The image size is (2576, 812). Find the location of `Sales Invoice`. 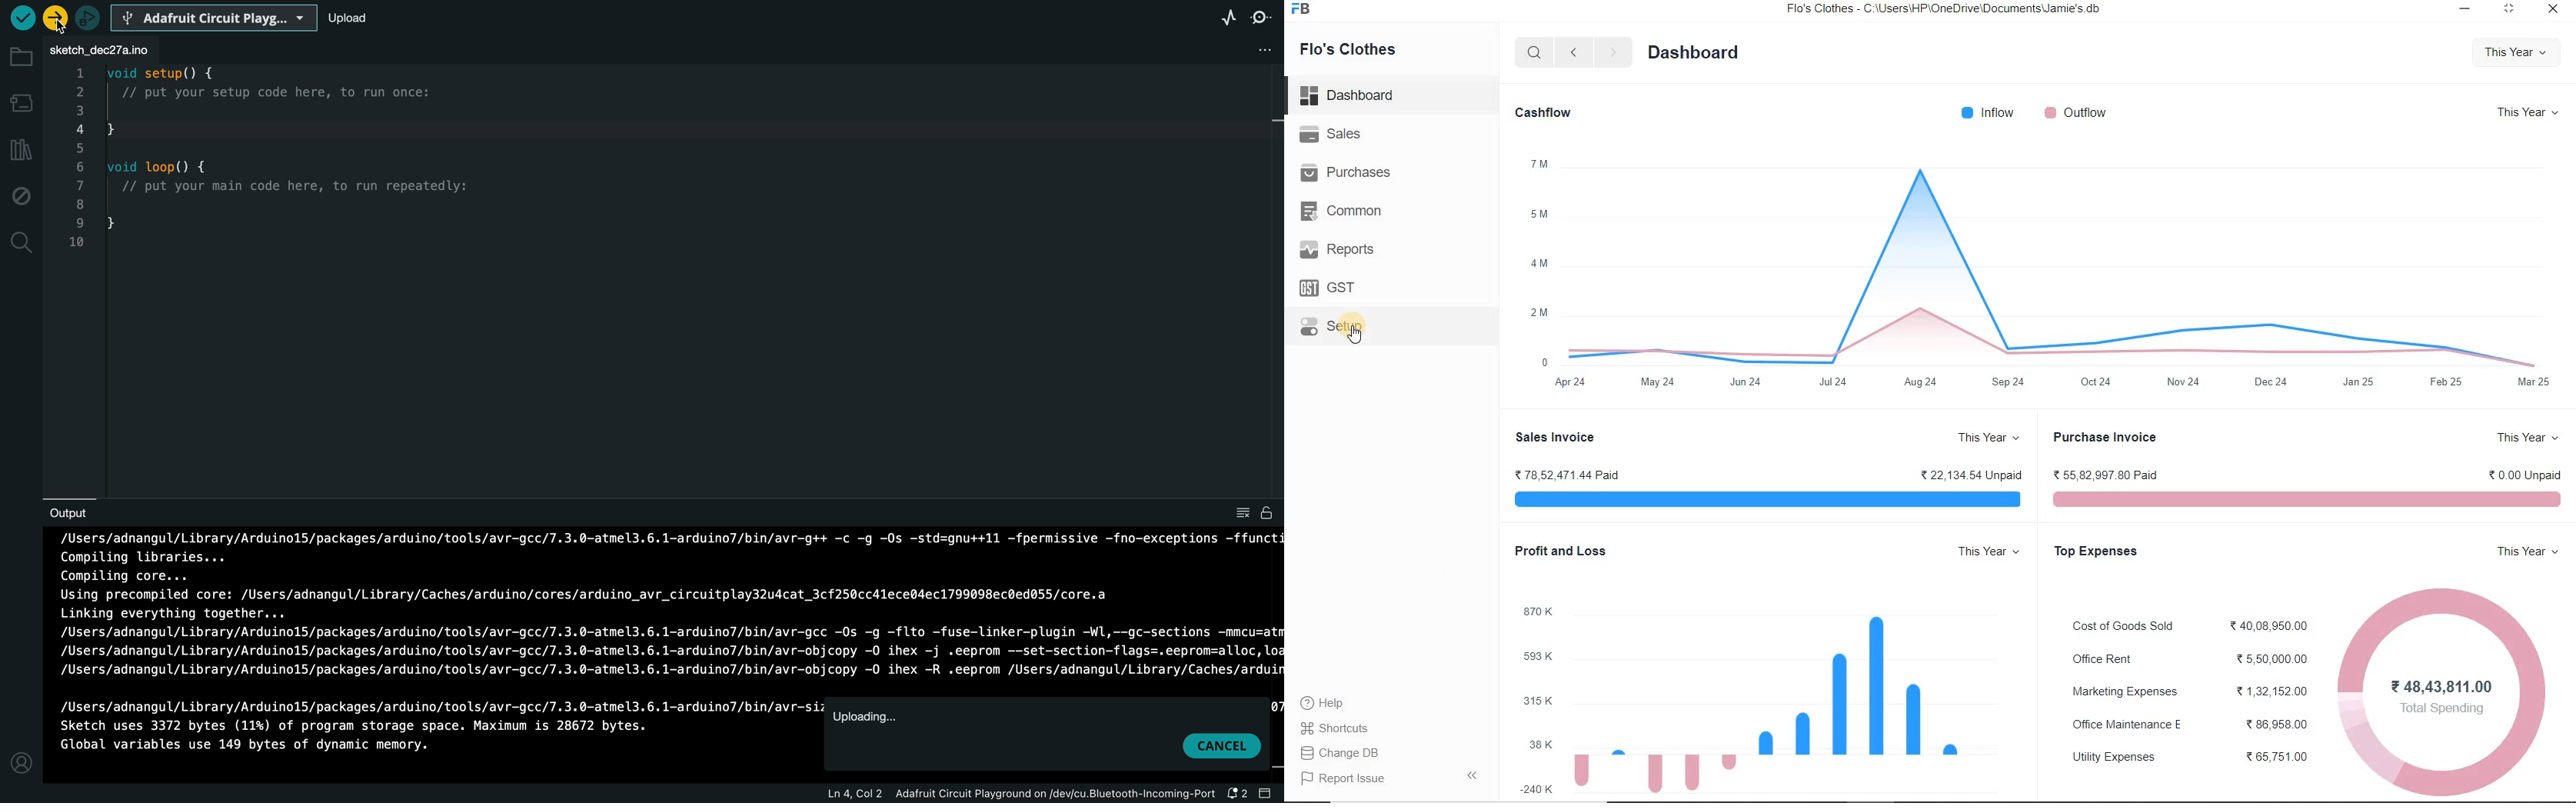

Sales Invoice is located at coordinates (1555, 437).